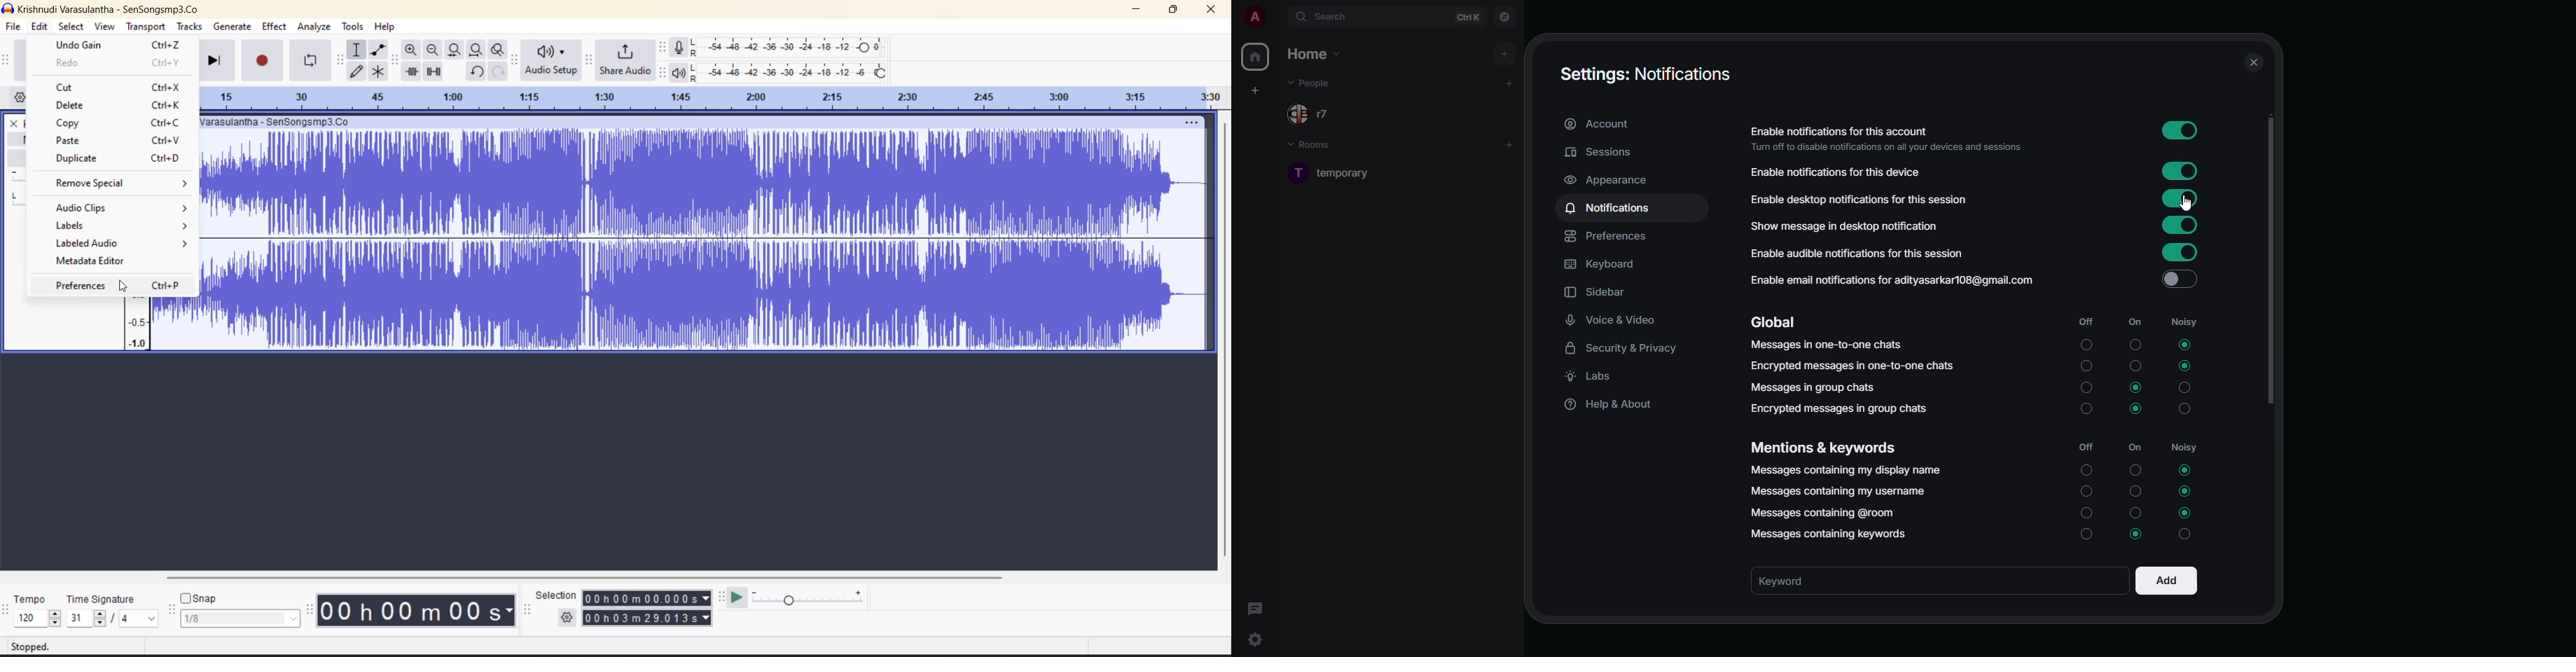 This screenshot has height=672, width=2576. I want to click on fit project to width, so click(477, 50).